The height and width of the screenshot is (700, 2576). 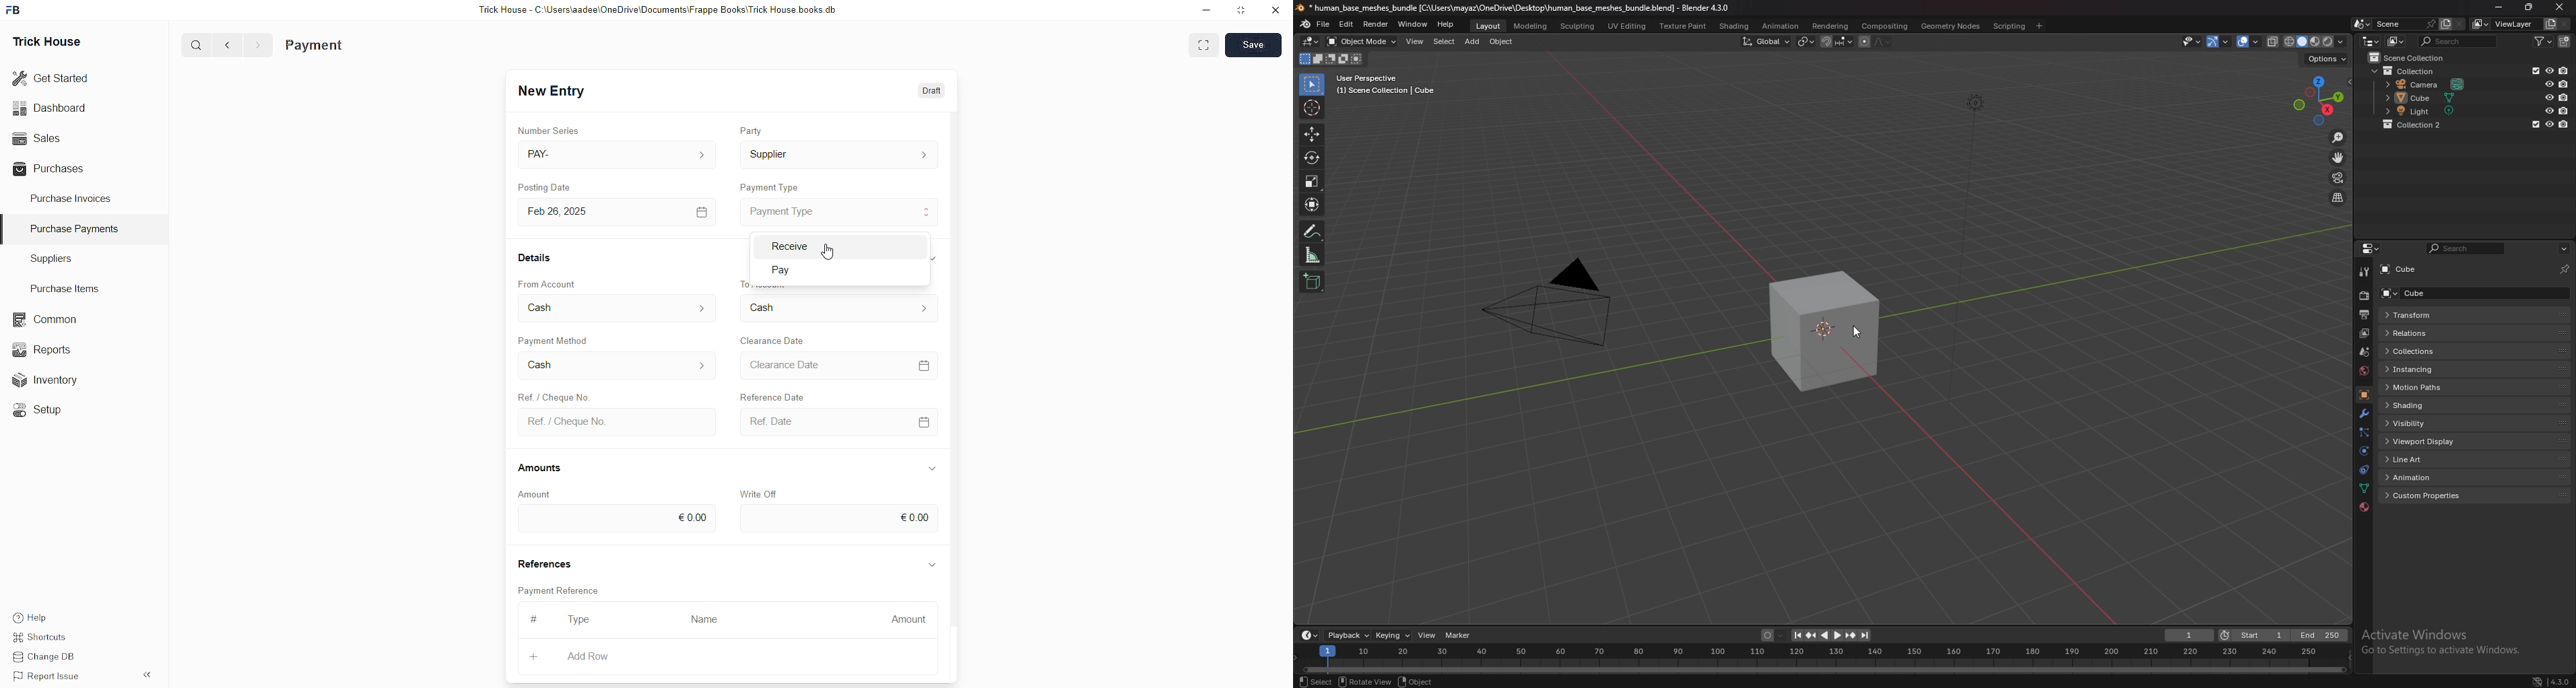 What do you see at coordinates (2464, 250) in the screenshot?
I see `search` at bounding box center [2464, 250].